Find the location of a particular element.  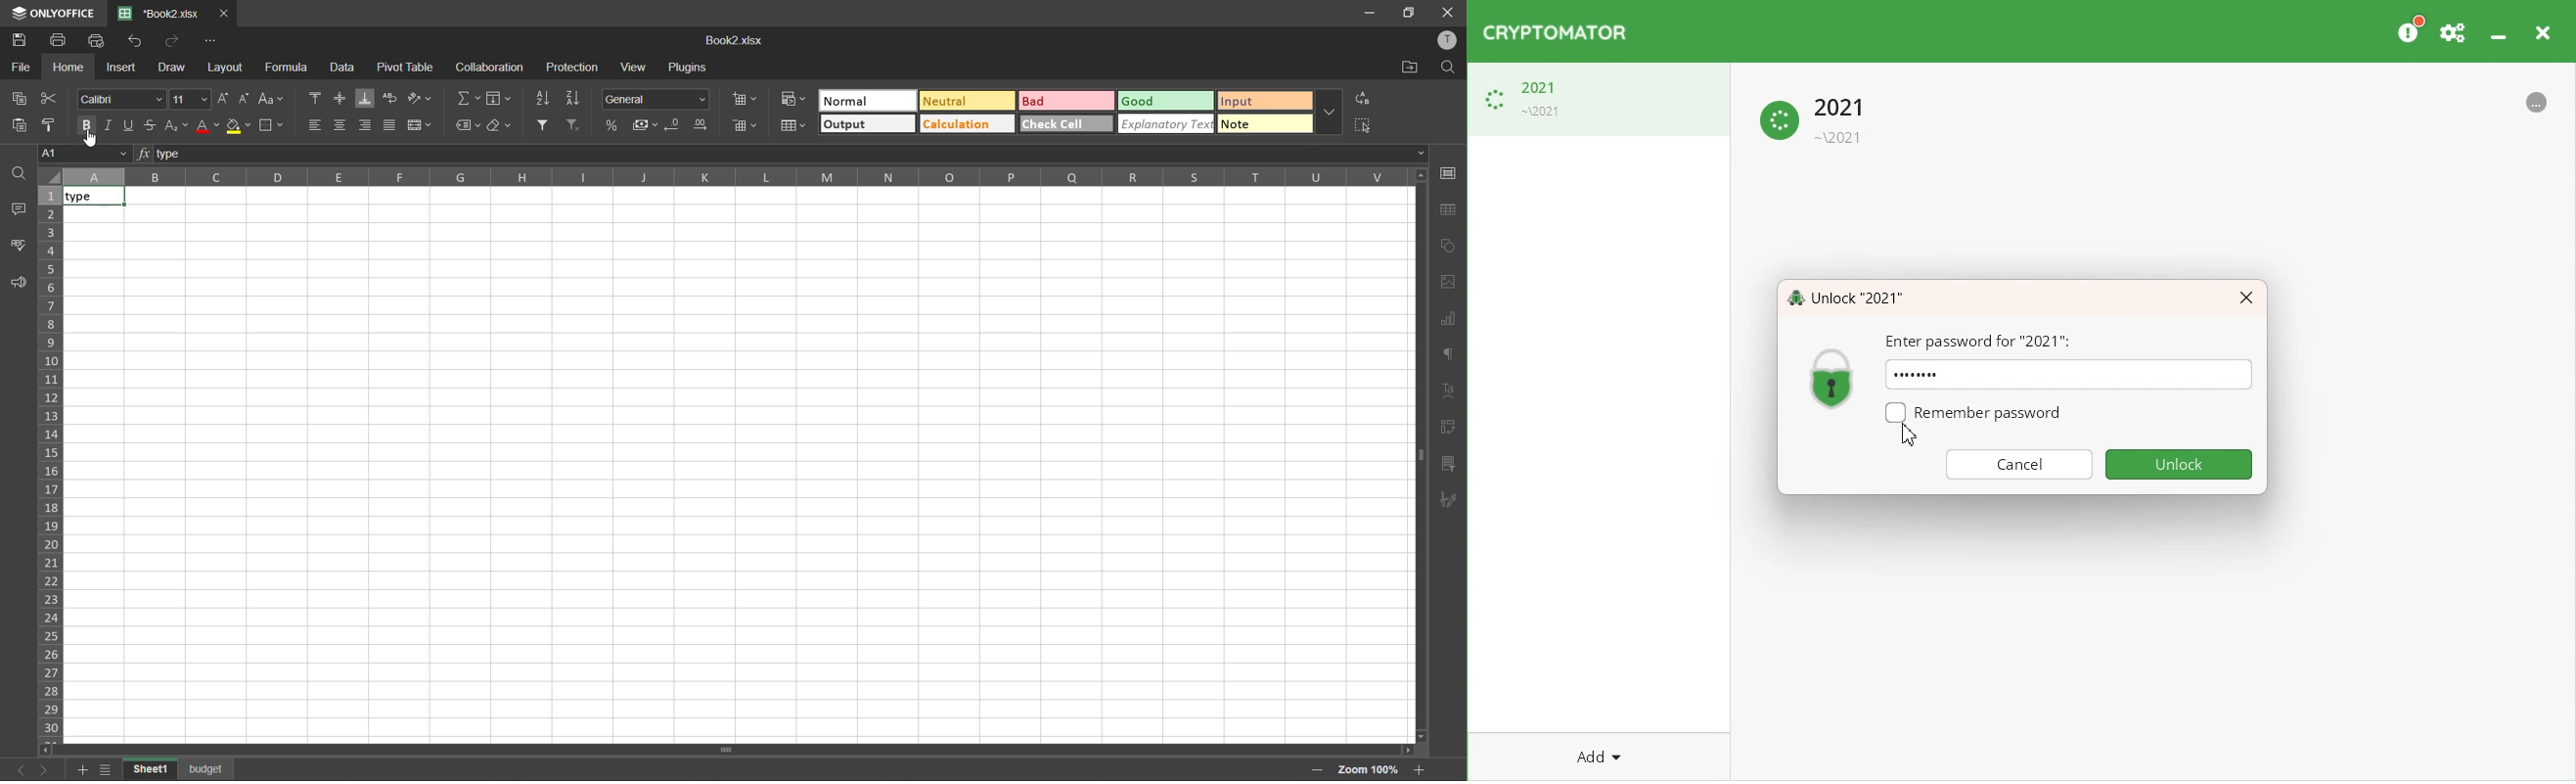

text is located at coordinates (1448, 390).